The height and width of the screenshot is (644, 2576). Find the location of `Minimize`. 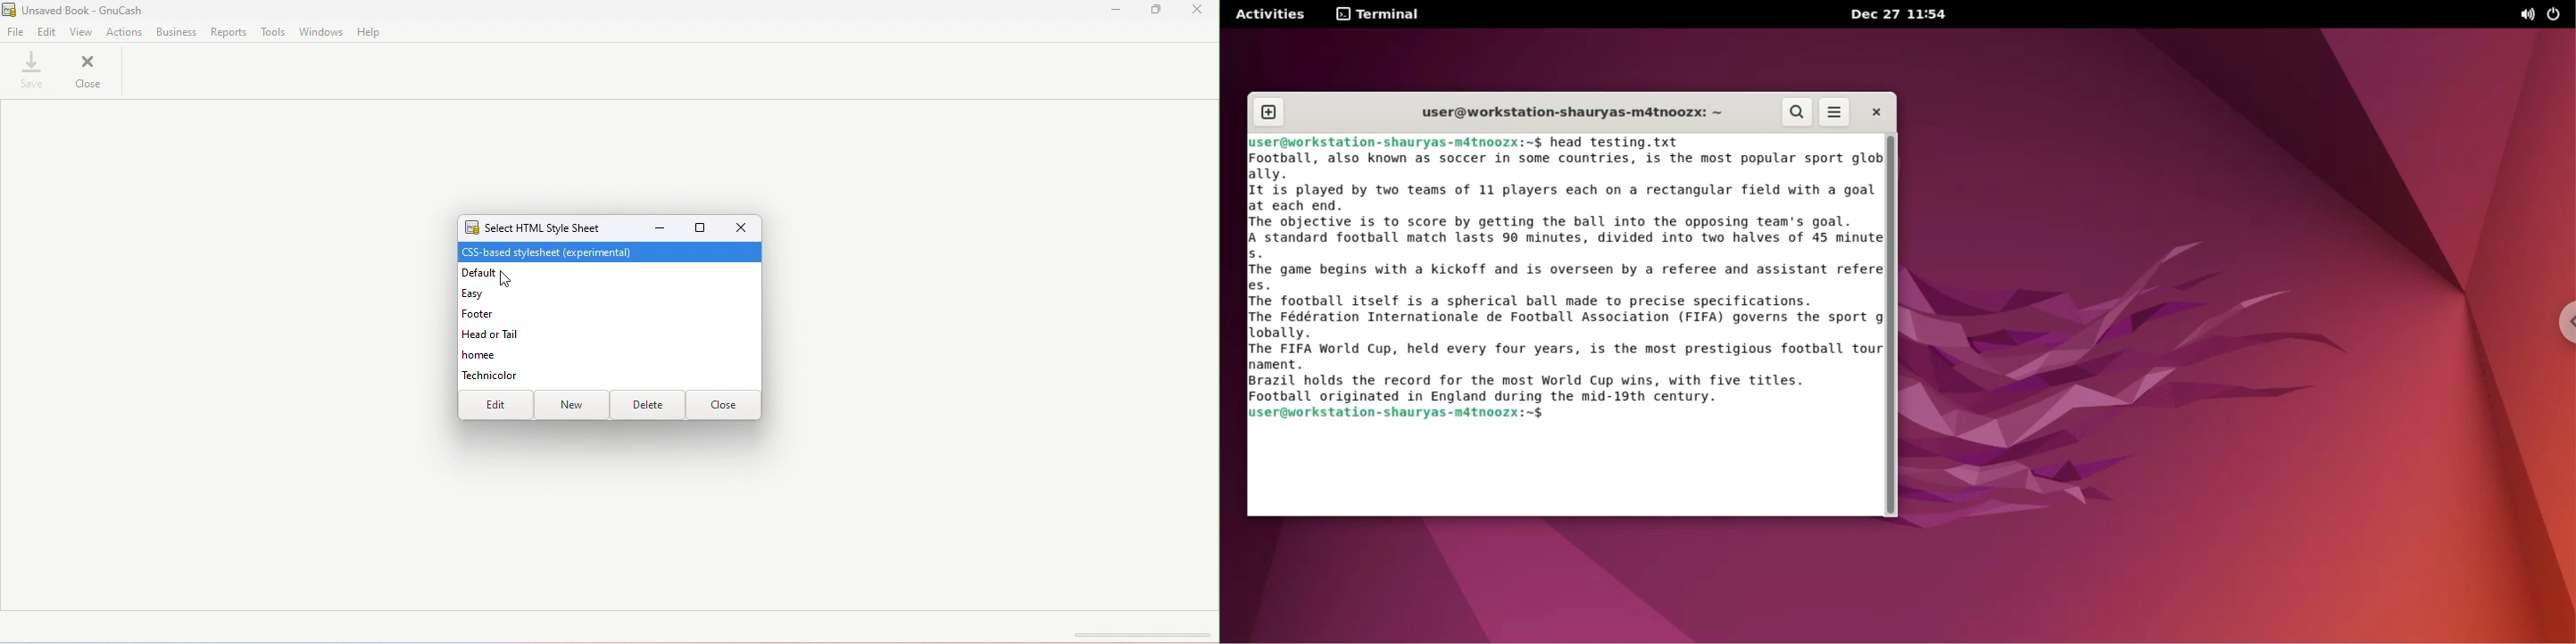

Minimize is located at coordinates (661, 228).